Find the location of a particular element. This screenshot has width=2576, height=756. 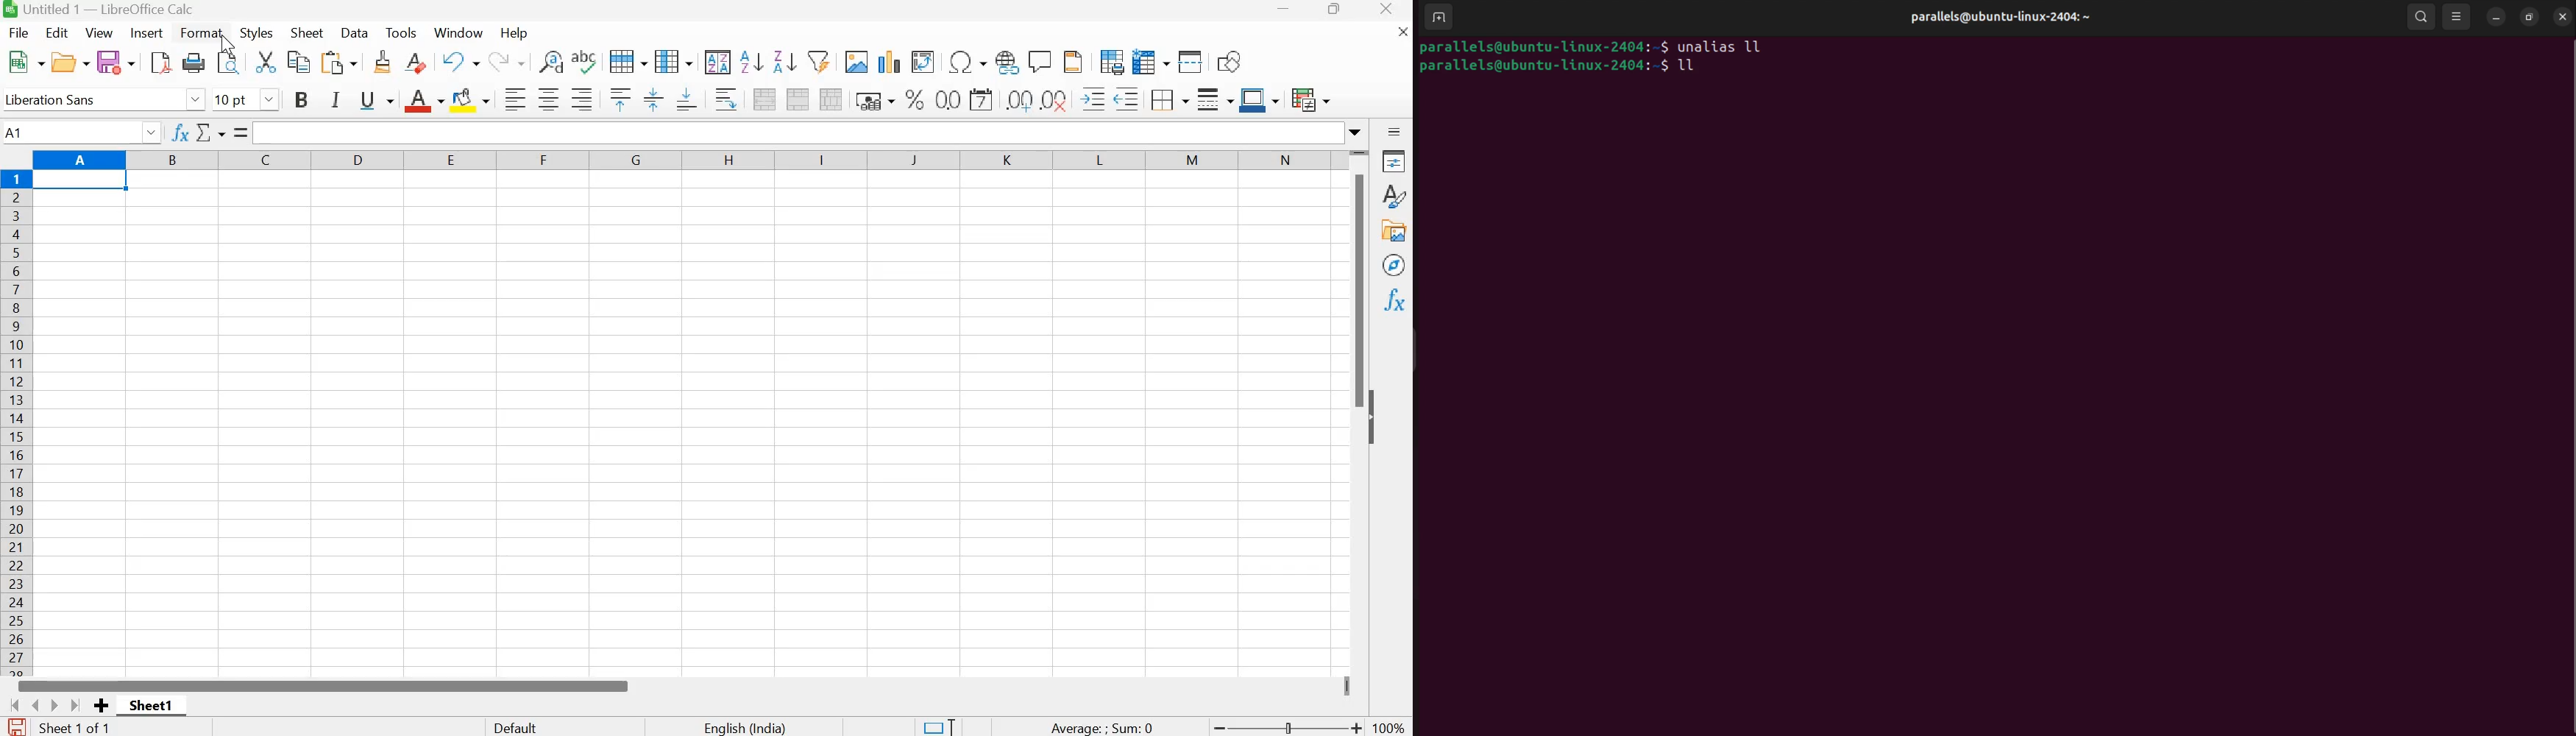

Scroll to previous sheet is located at coordinates (34, 704).